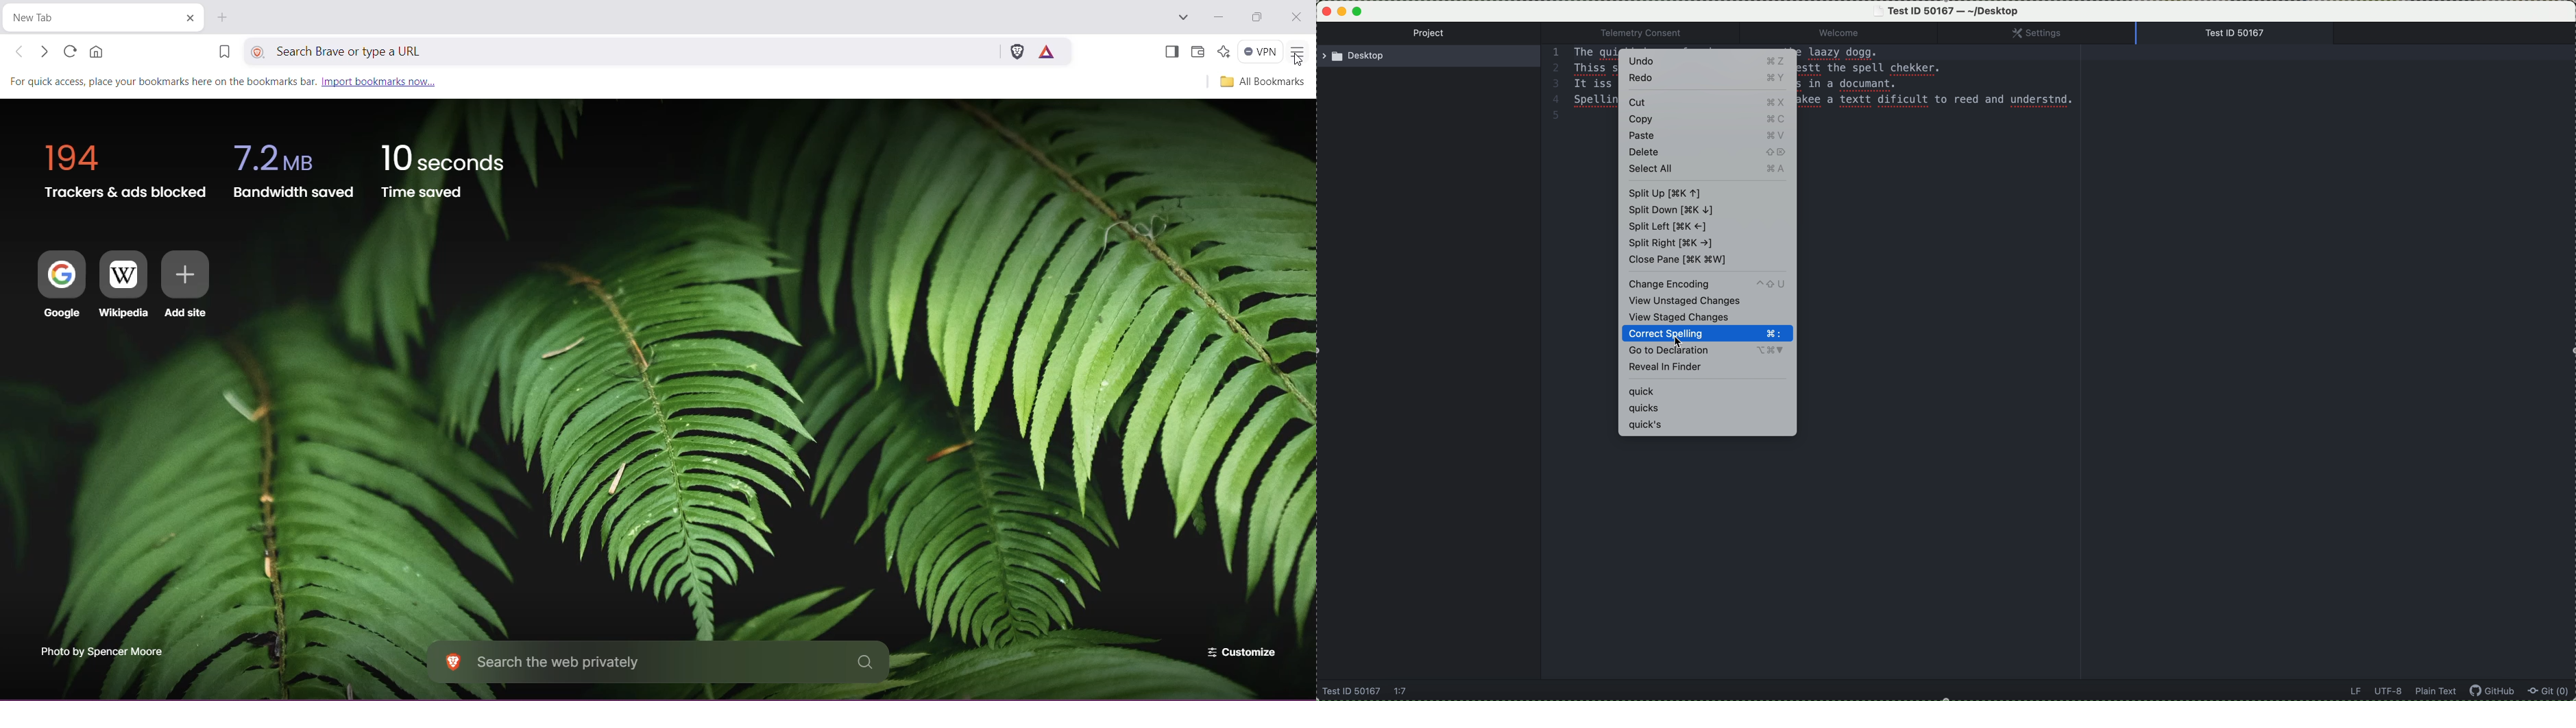  I want to click on Import Bookmarks now, so click(230, 80).